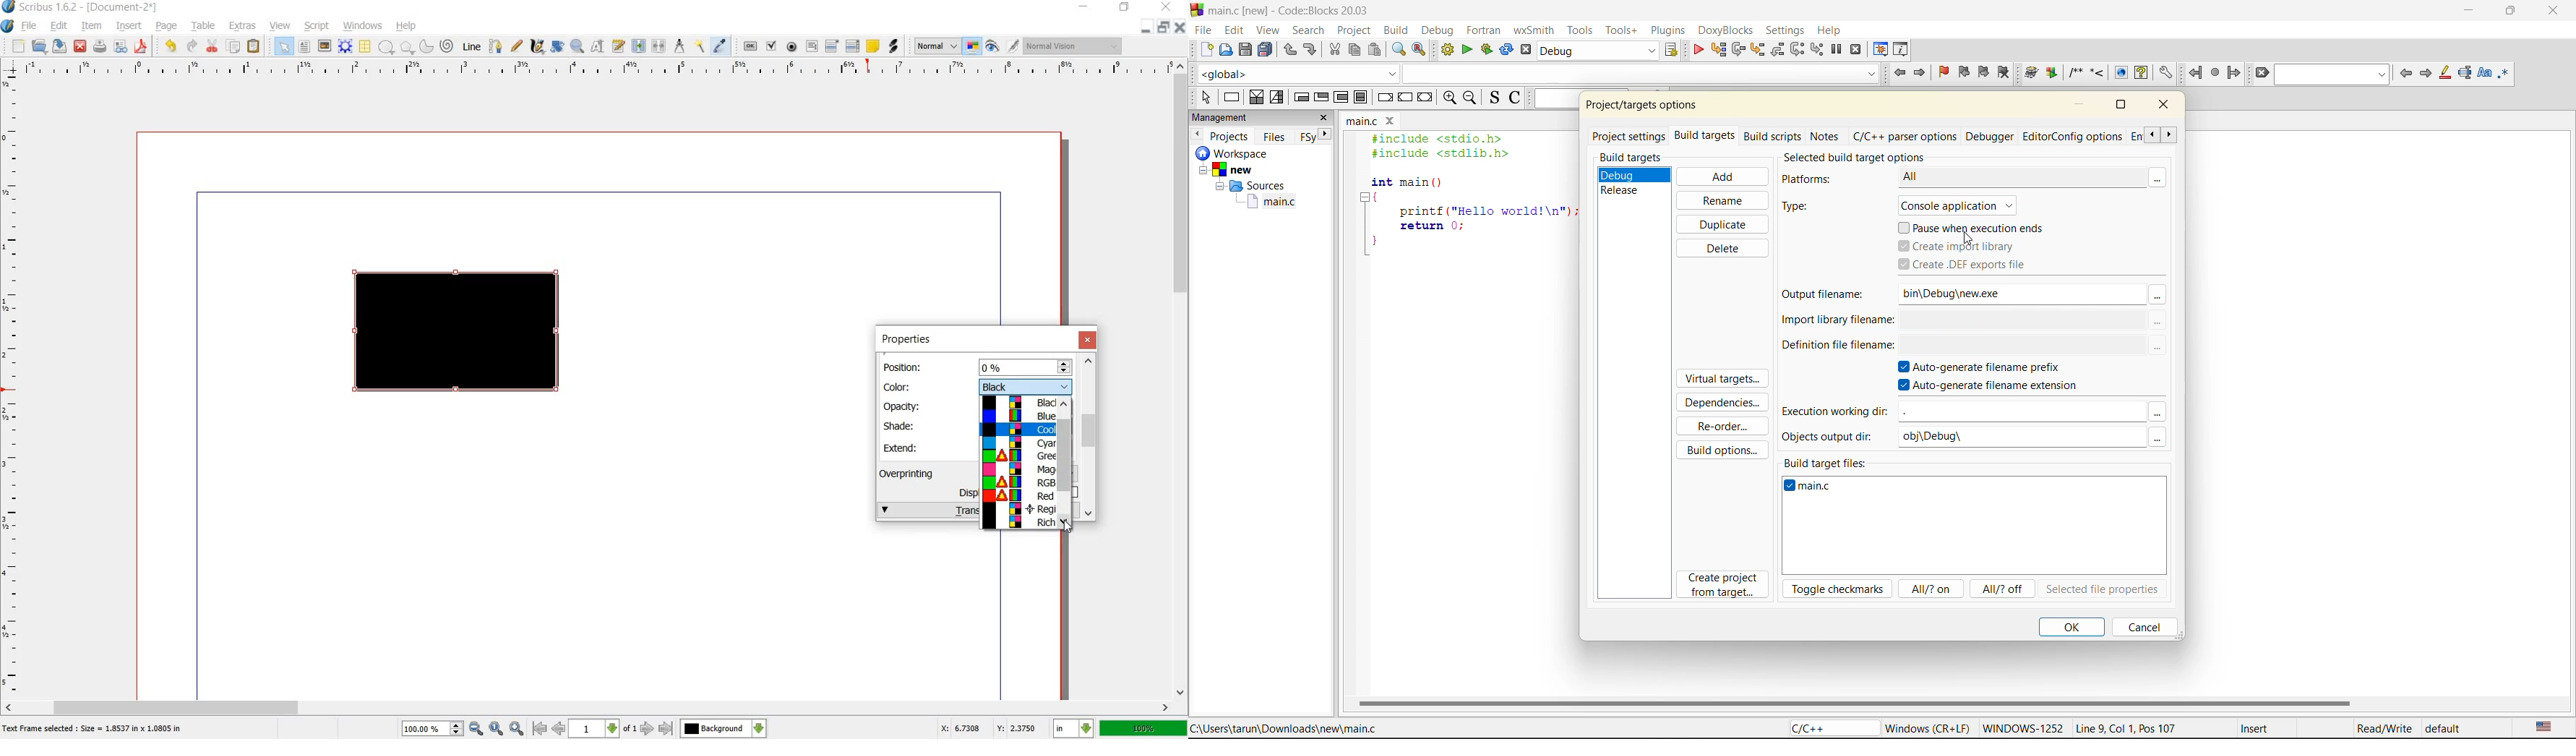 The image size is (2576, 756). What do you see at coordinates (517, 728) in the screenshot?
I see `zoom in` at bounding box center [517, 728].